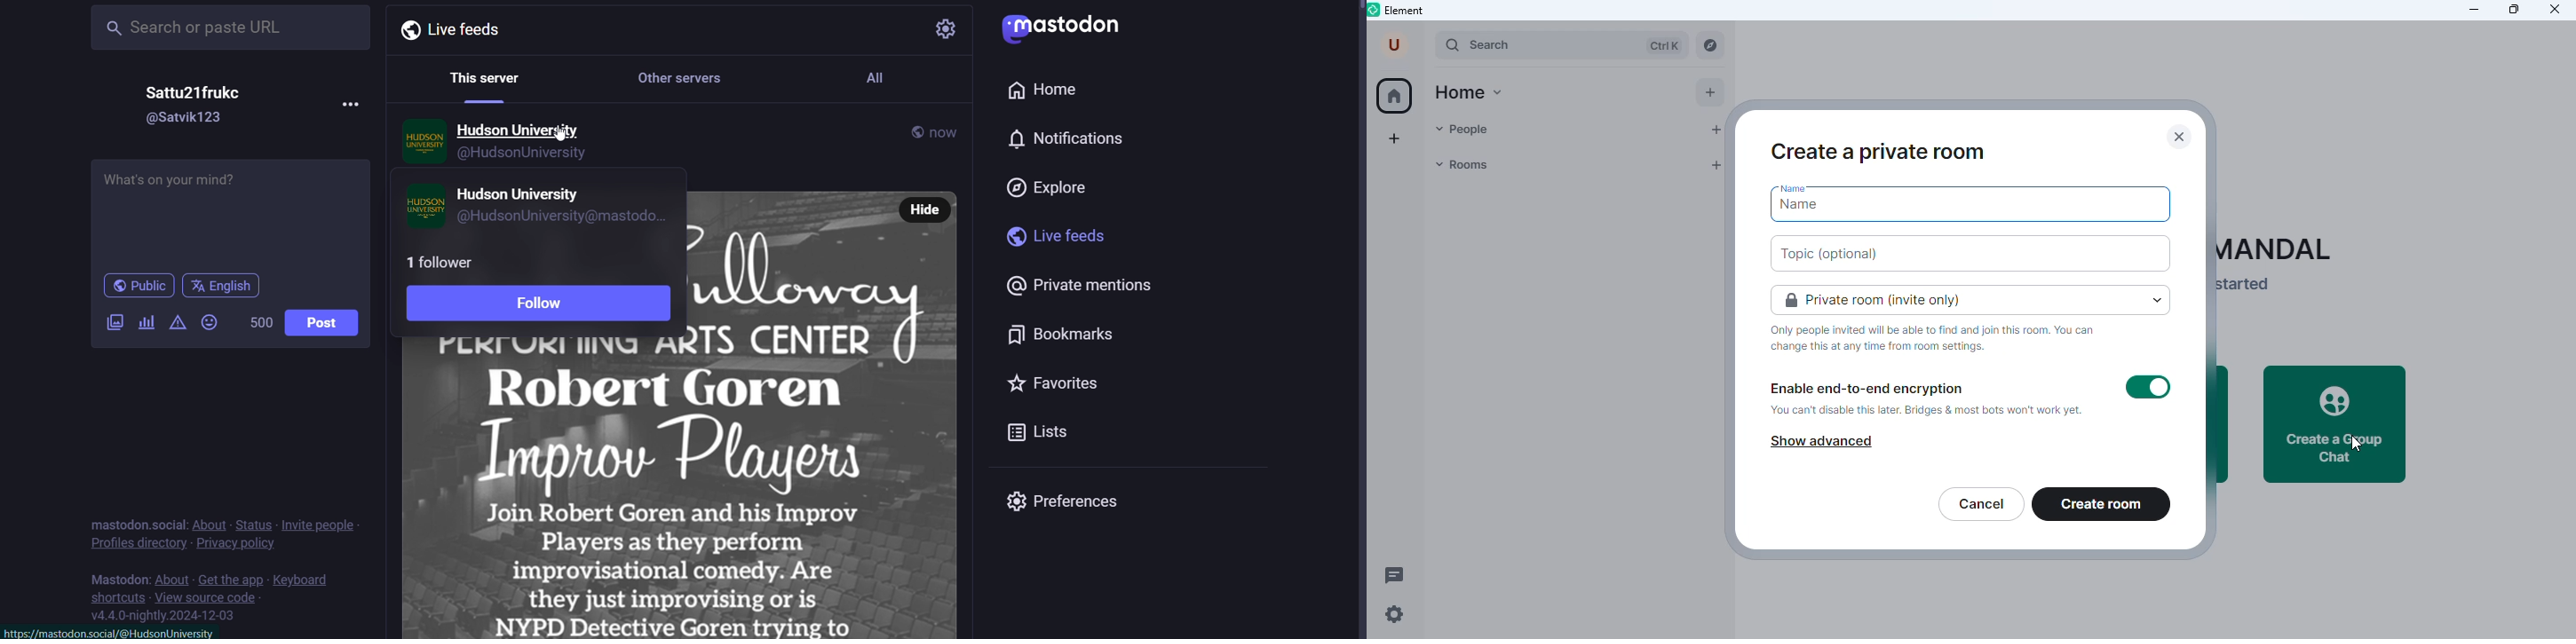 Image resolution: width=2576 pixels, height=644 pixels. What do you see at coordinates (2180, 138) in the screenshot?
I see `close` at bounding box center [2180, 138].